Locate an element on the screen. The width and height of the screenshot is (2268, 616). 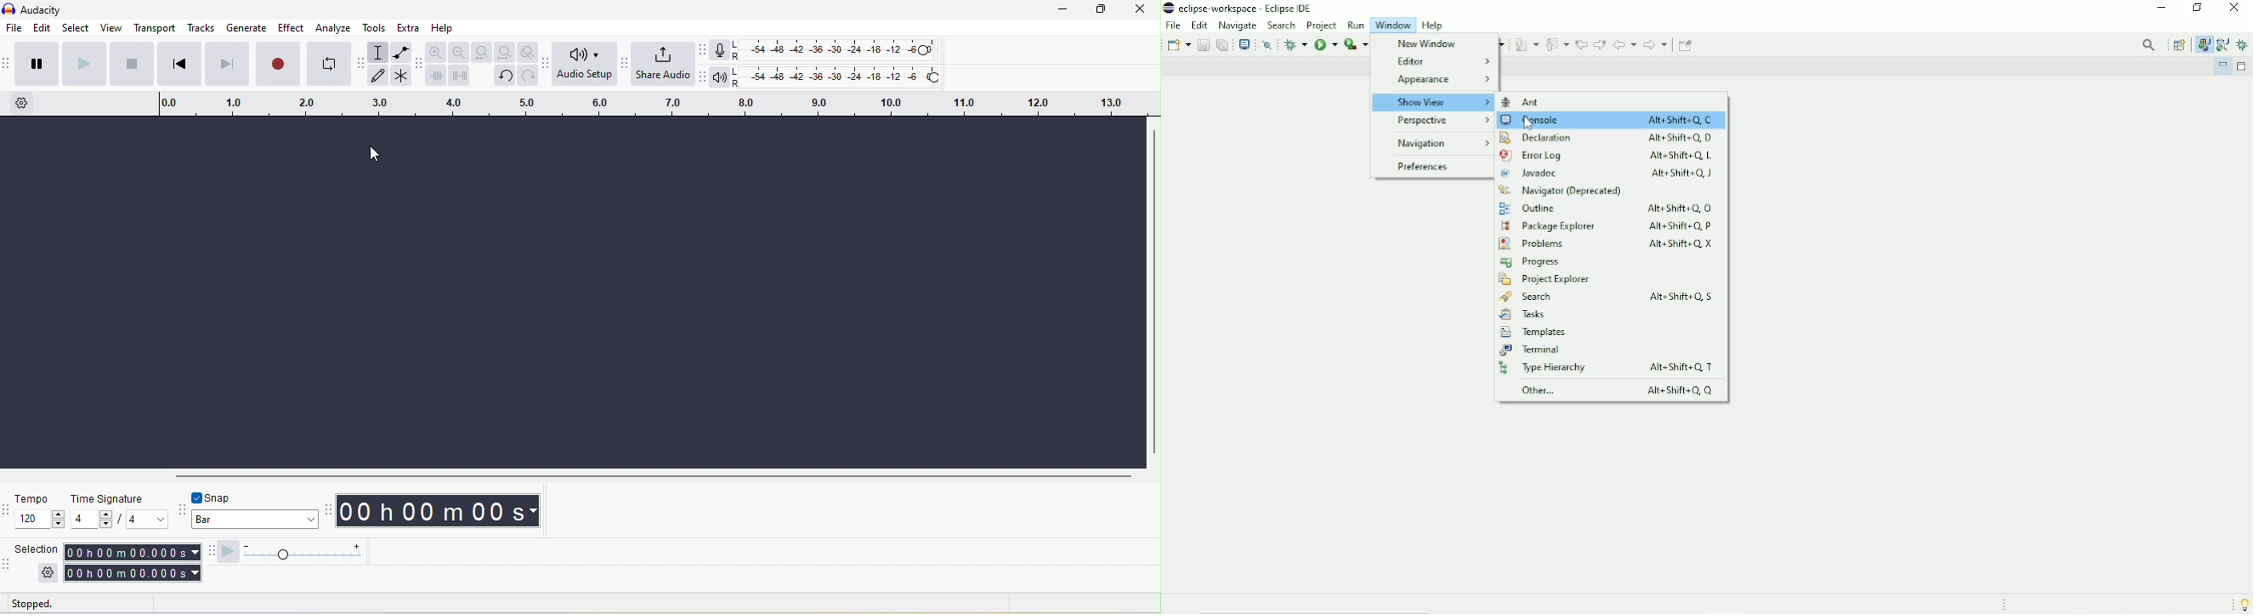
Edit is located at coordinates (1200, 24).